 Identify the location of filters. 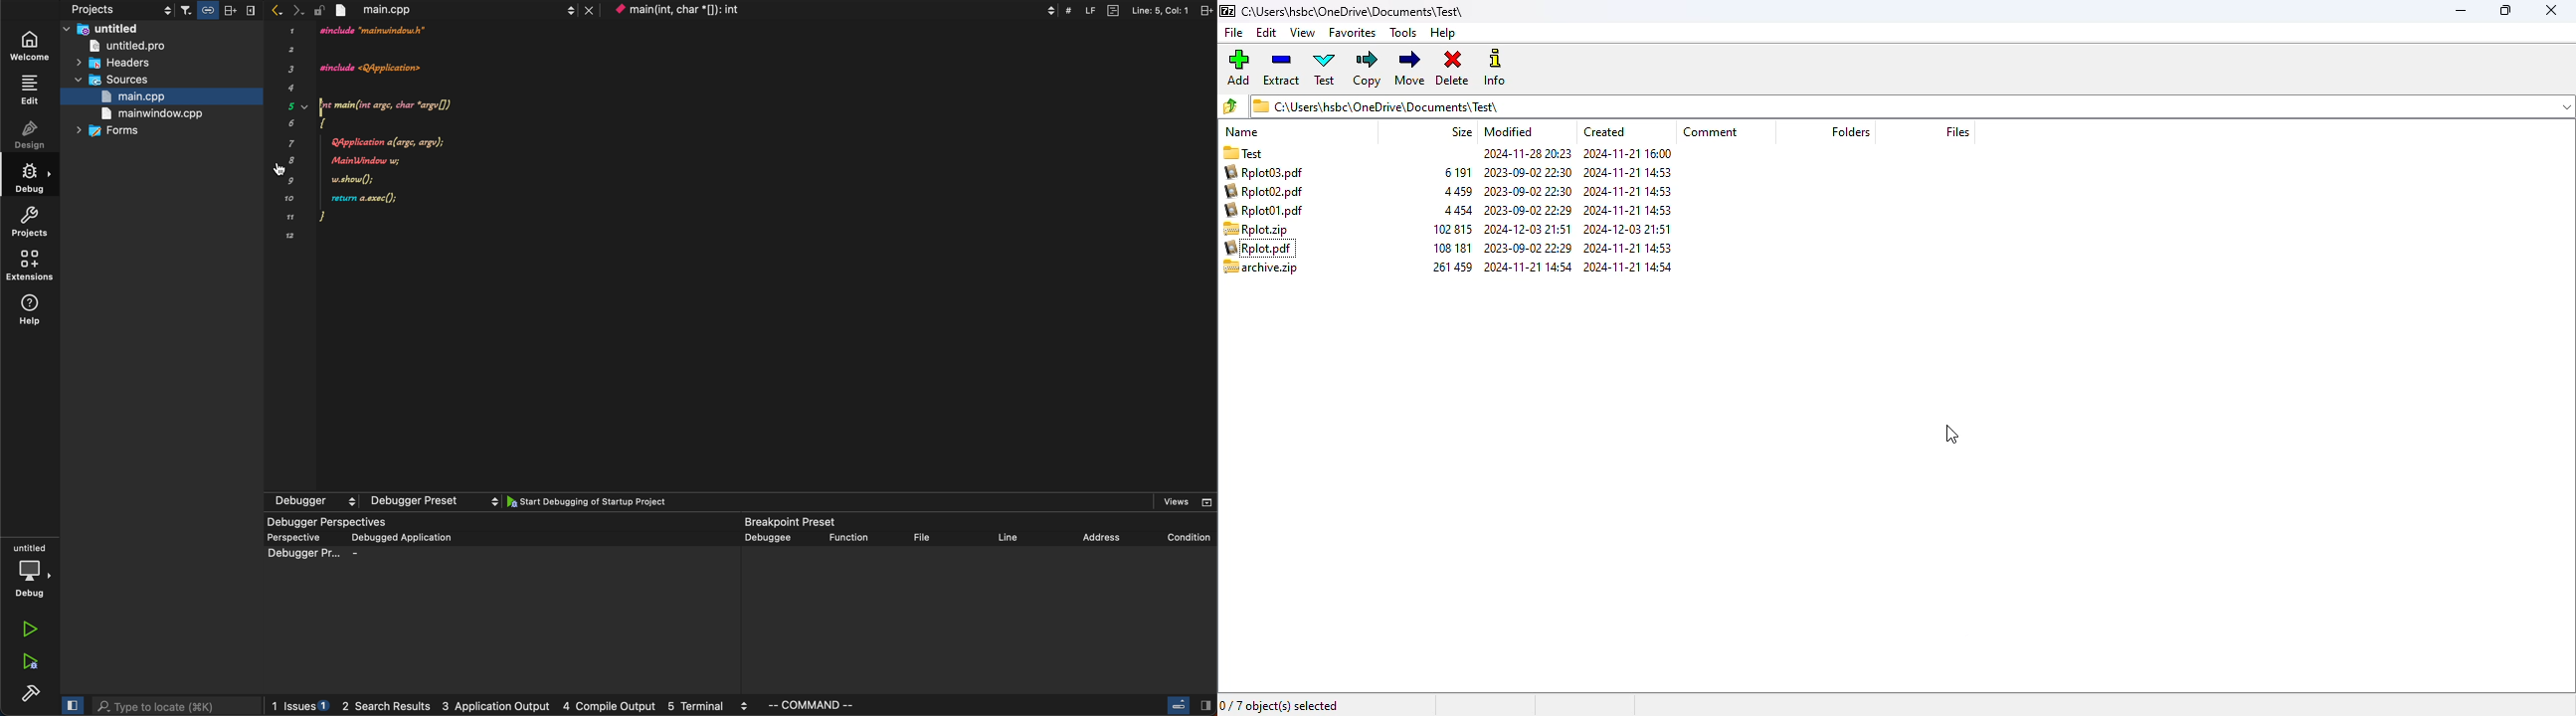
(217, 11).